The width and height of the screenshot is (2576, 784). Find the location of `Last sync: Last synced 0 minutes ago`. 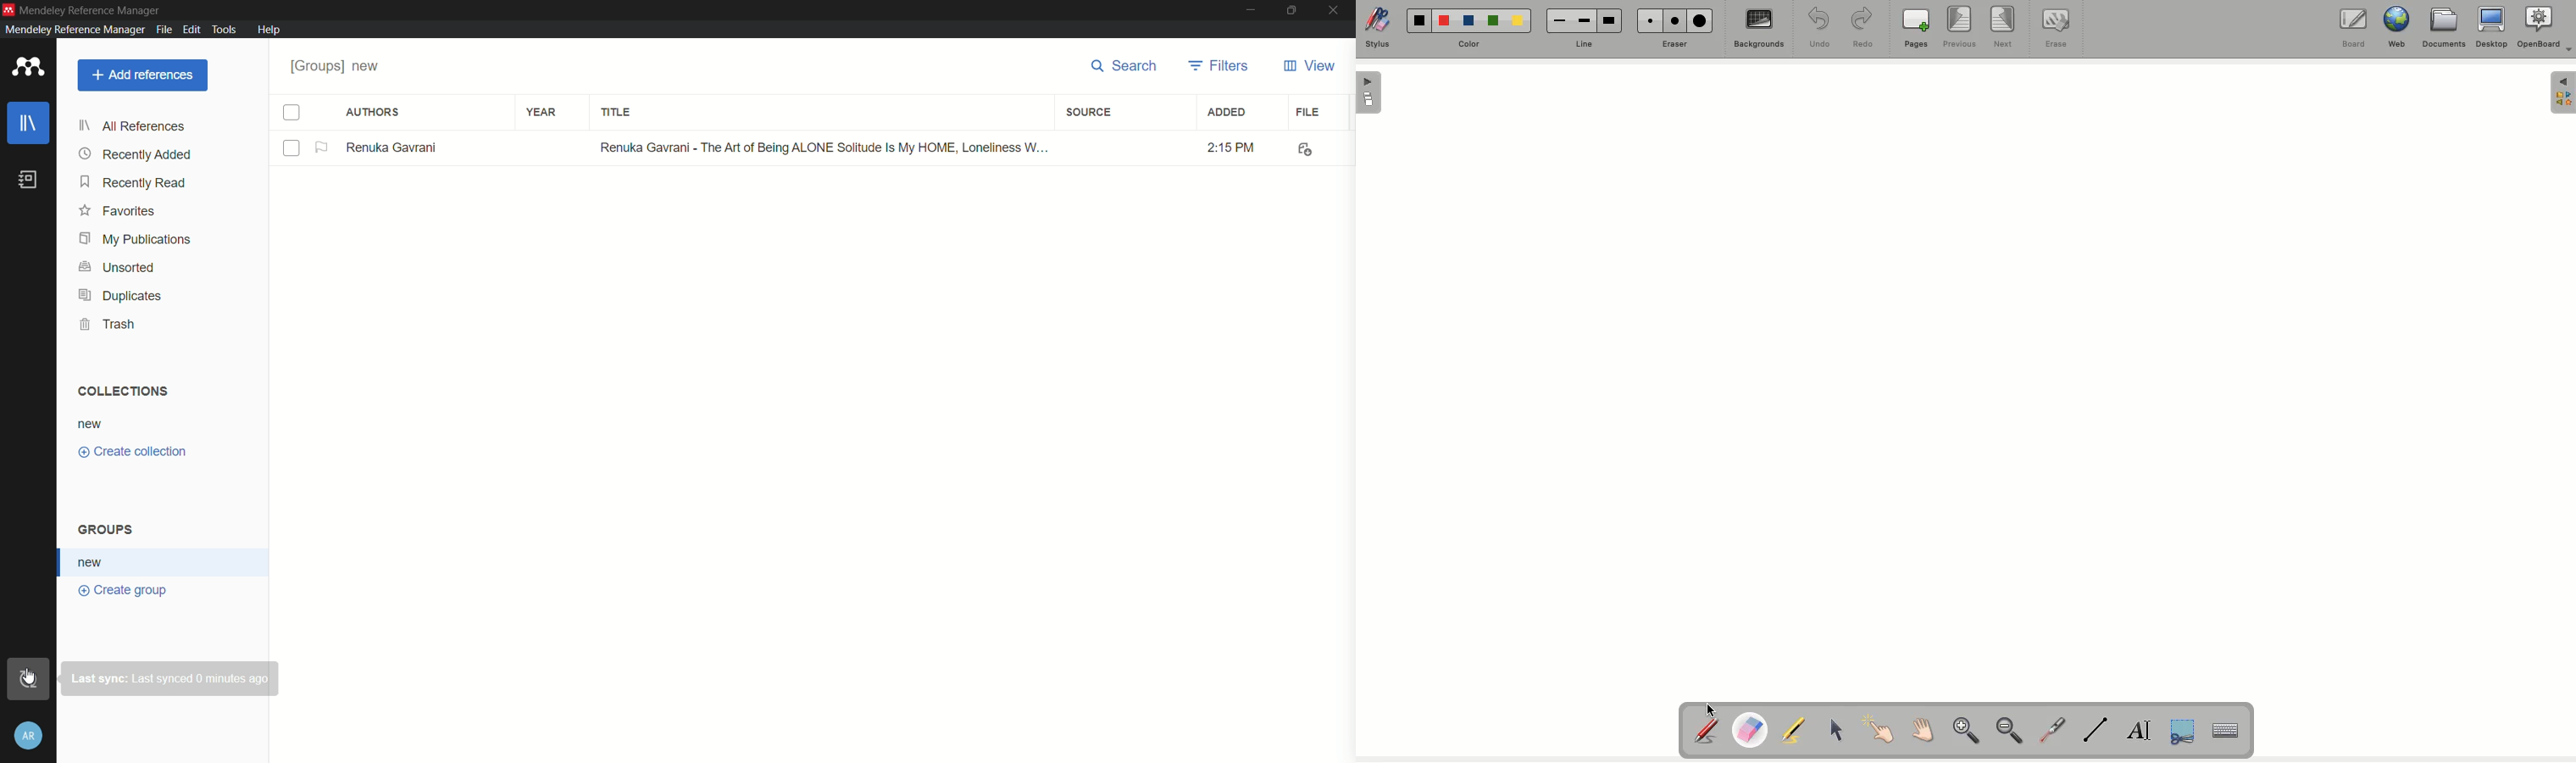

Last sync: Last synced 0 minutes ago is located at coordinates (173, 678).